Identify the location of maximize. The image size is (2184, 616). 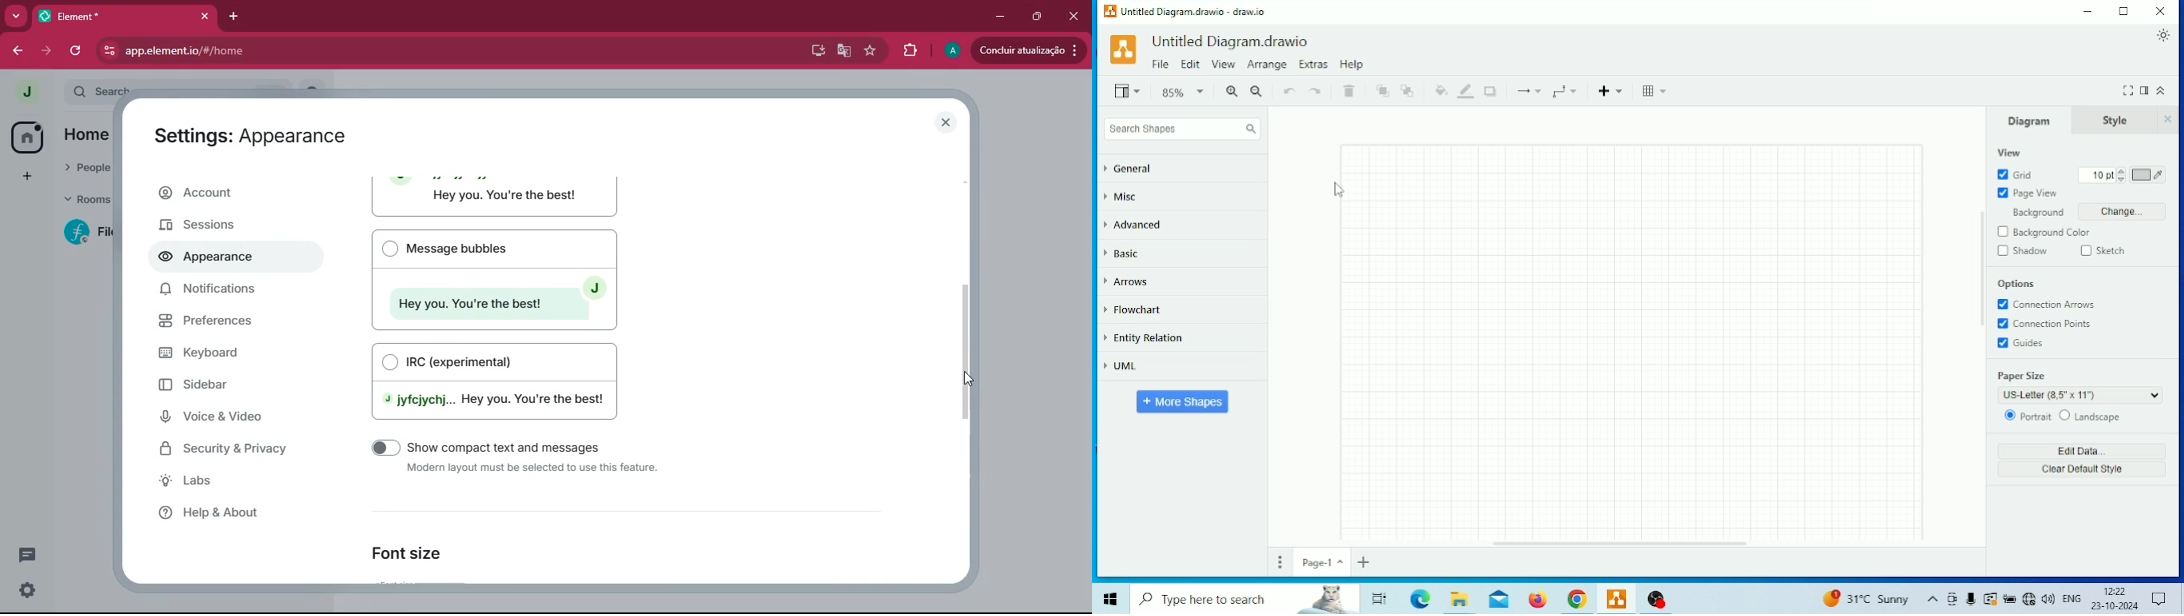
(1040, 15).